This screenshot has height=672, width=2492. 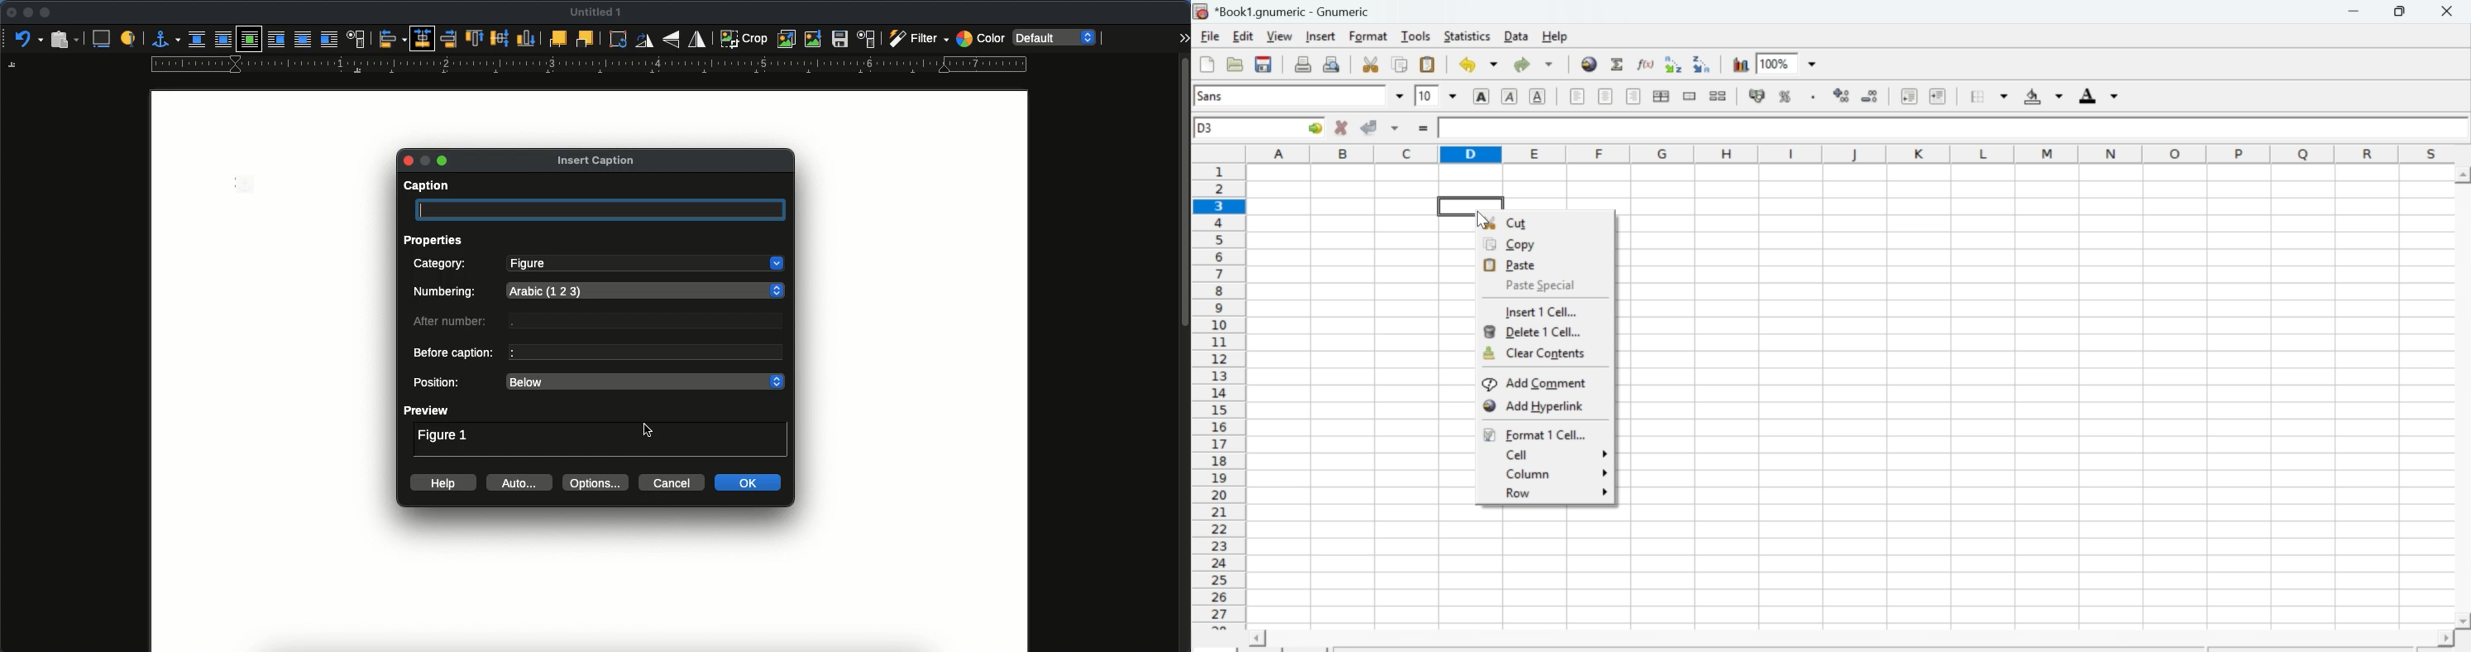 What do you see at coordinates (445, 38) in the screenshot?
I see `right` at bounding box center [445, 38].